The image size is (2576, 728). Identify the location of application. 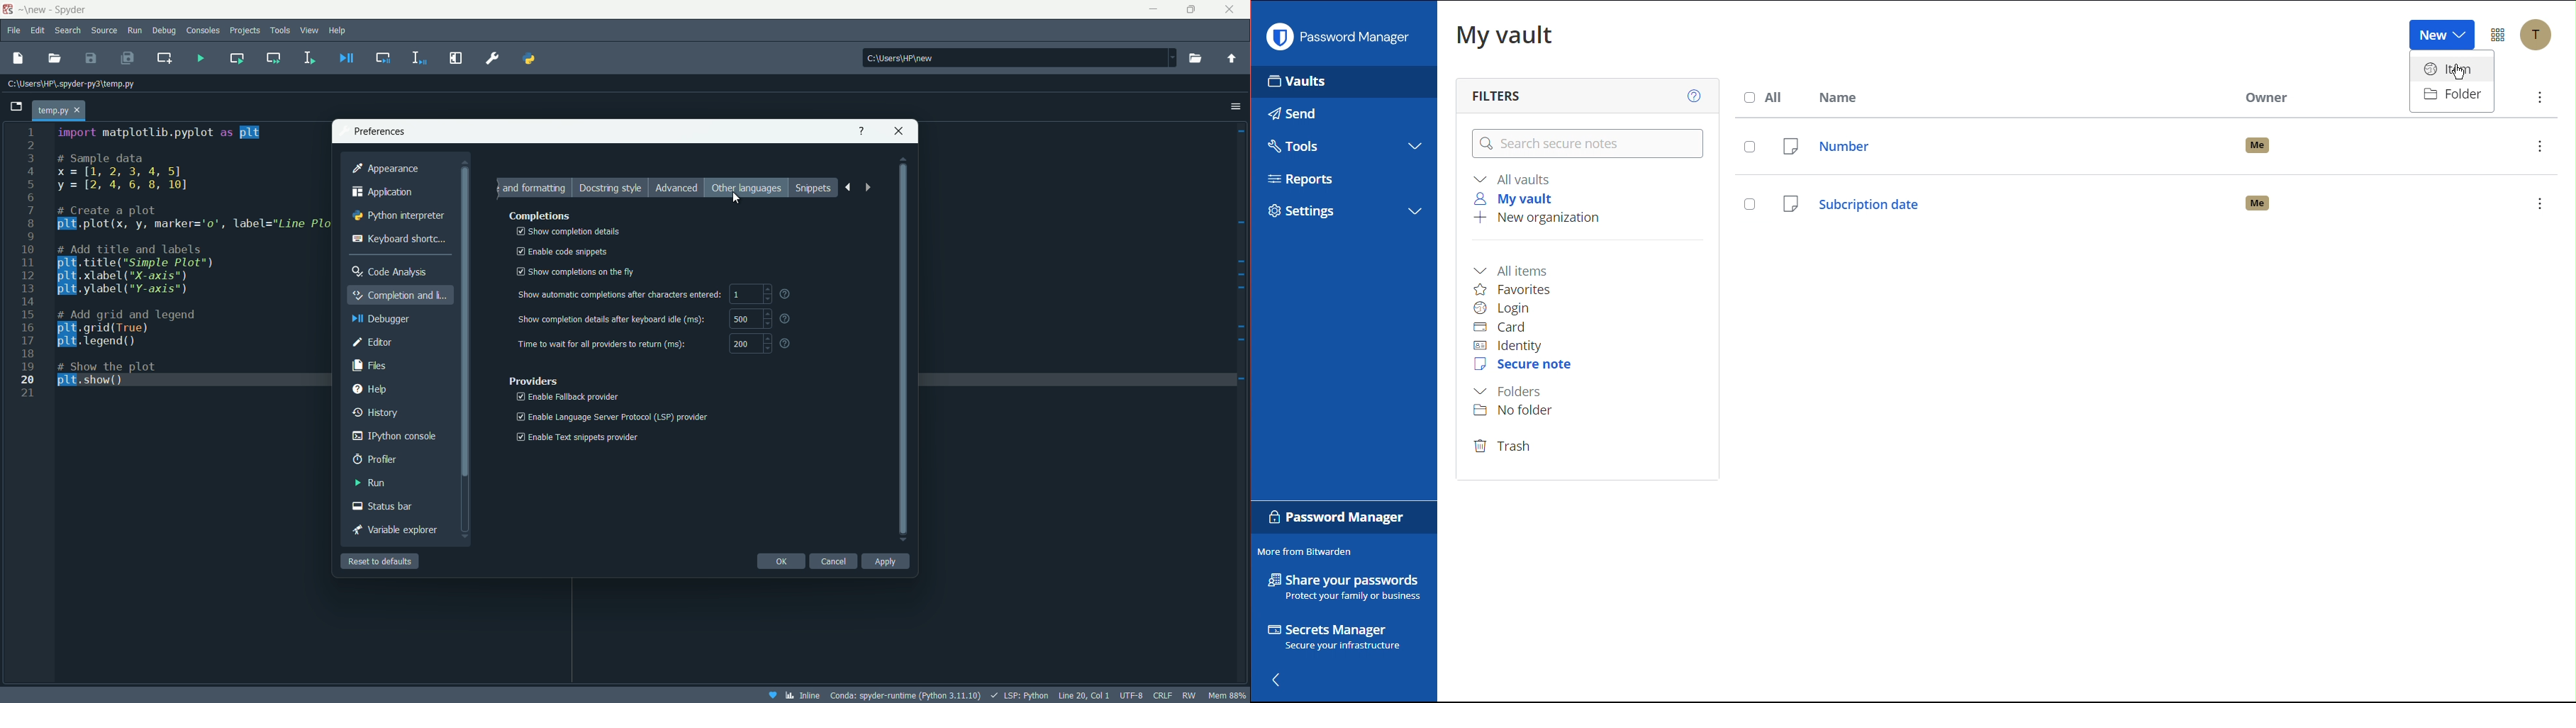
(384, 192).